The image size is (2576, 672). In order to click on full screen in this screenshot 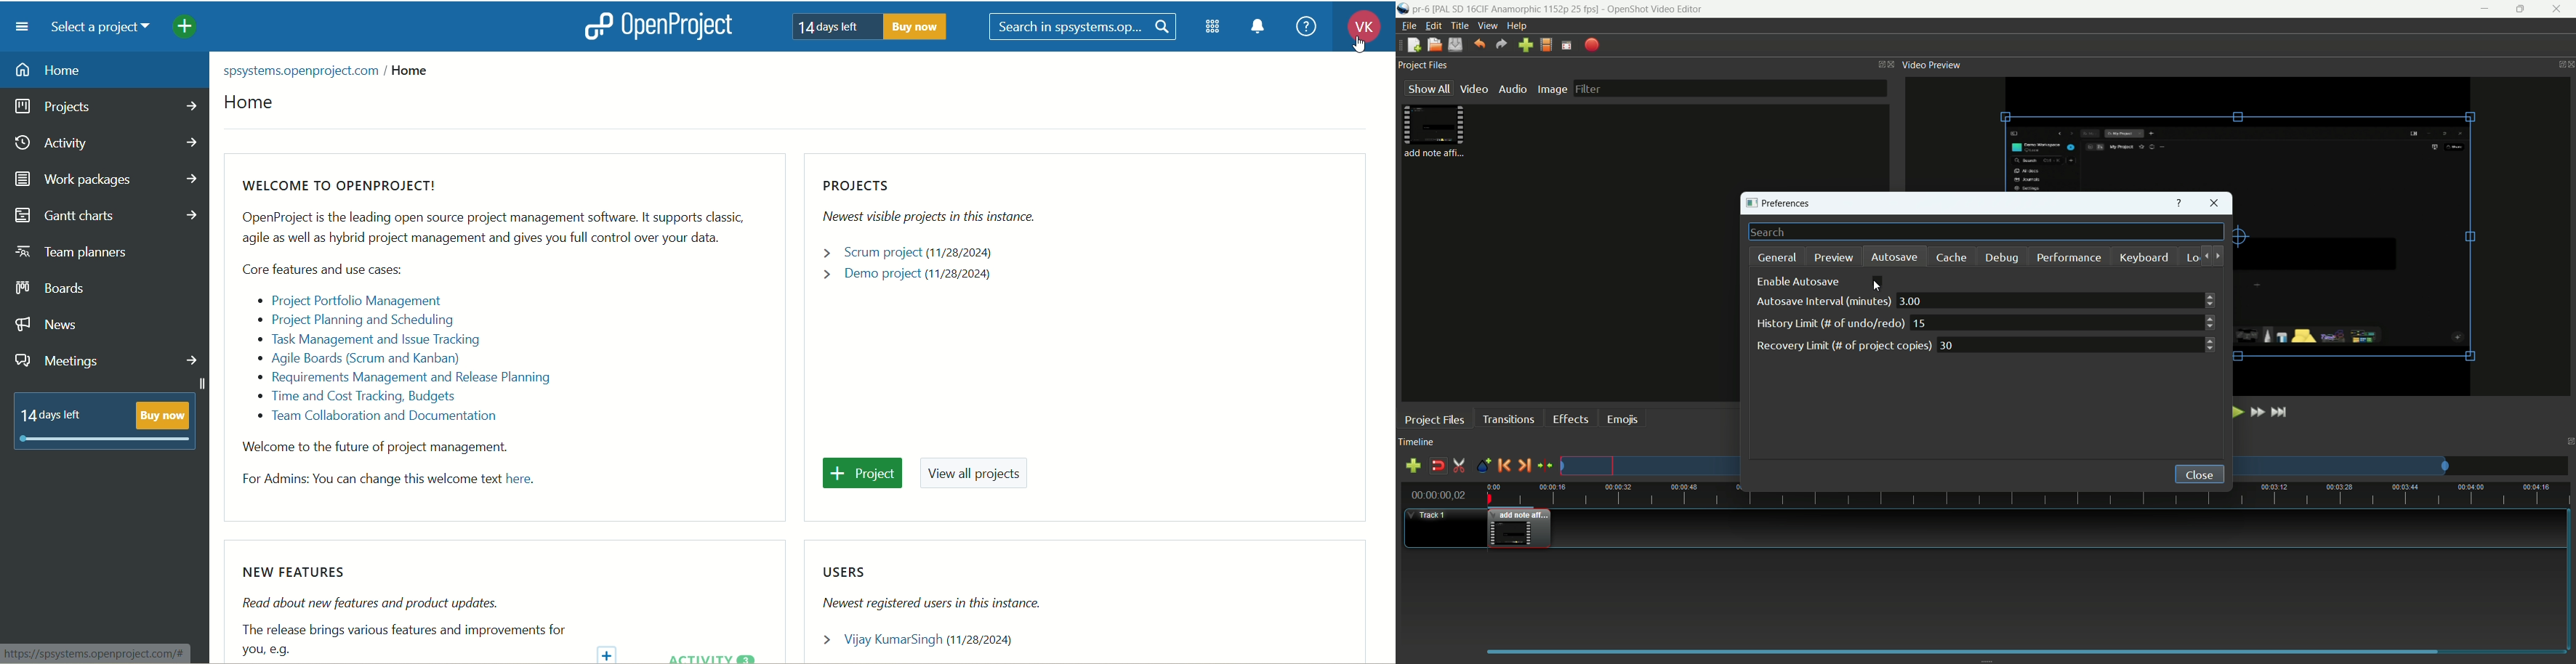, I will do `click(1567, 45)`.